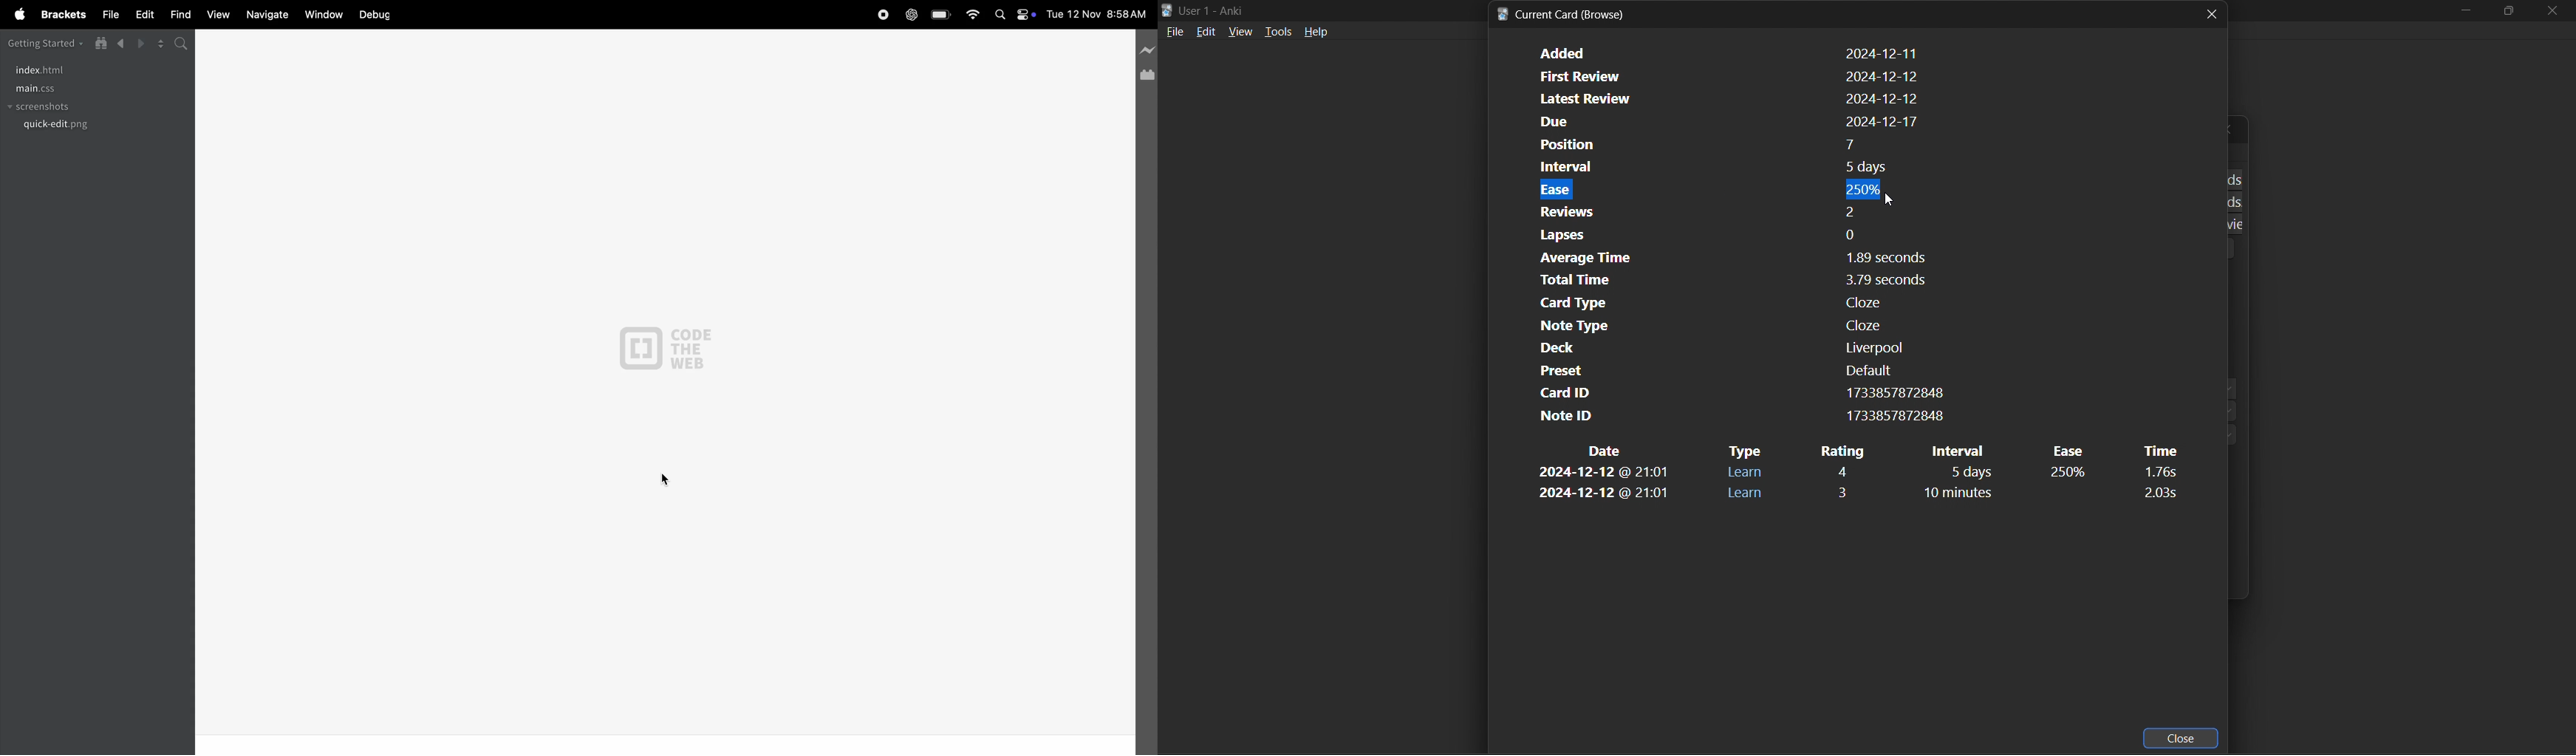  I want to click on debug, so click(376, 15).